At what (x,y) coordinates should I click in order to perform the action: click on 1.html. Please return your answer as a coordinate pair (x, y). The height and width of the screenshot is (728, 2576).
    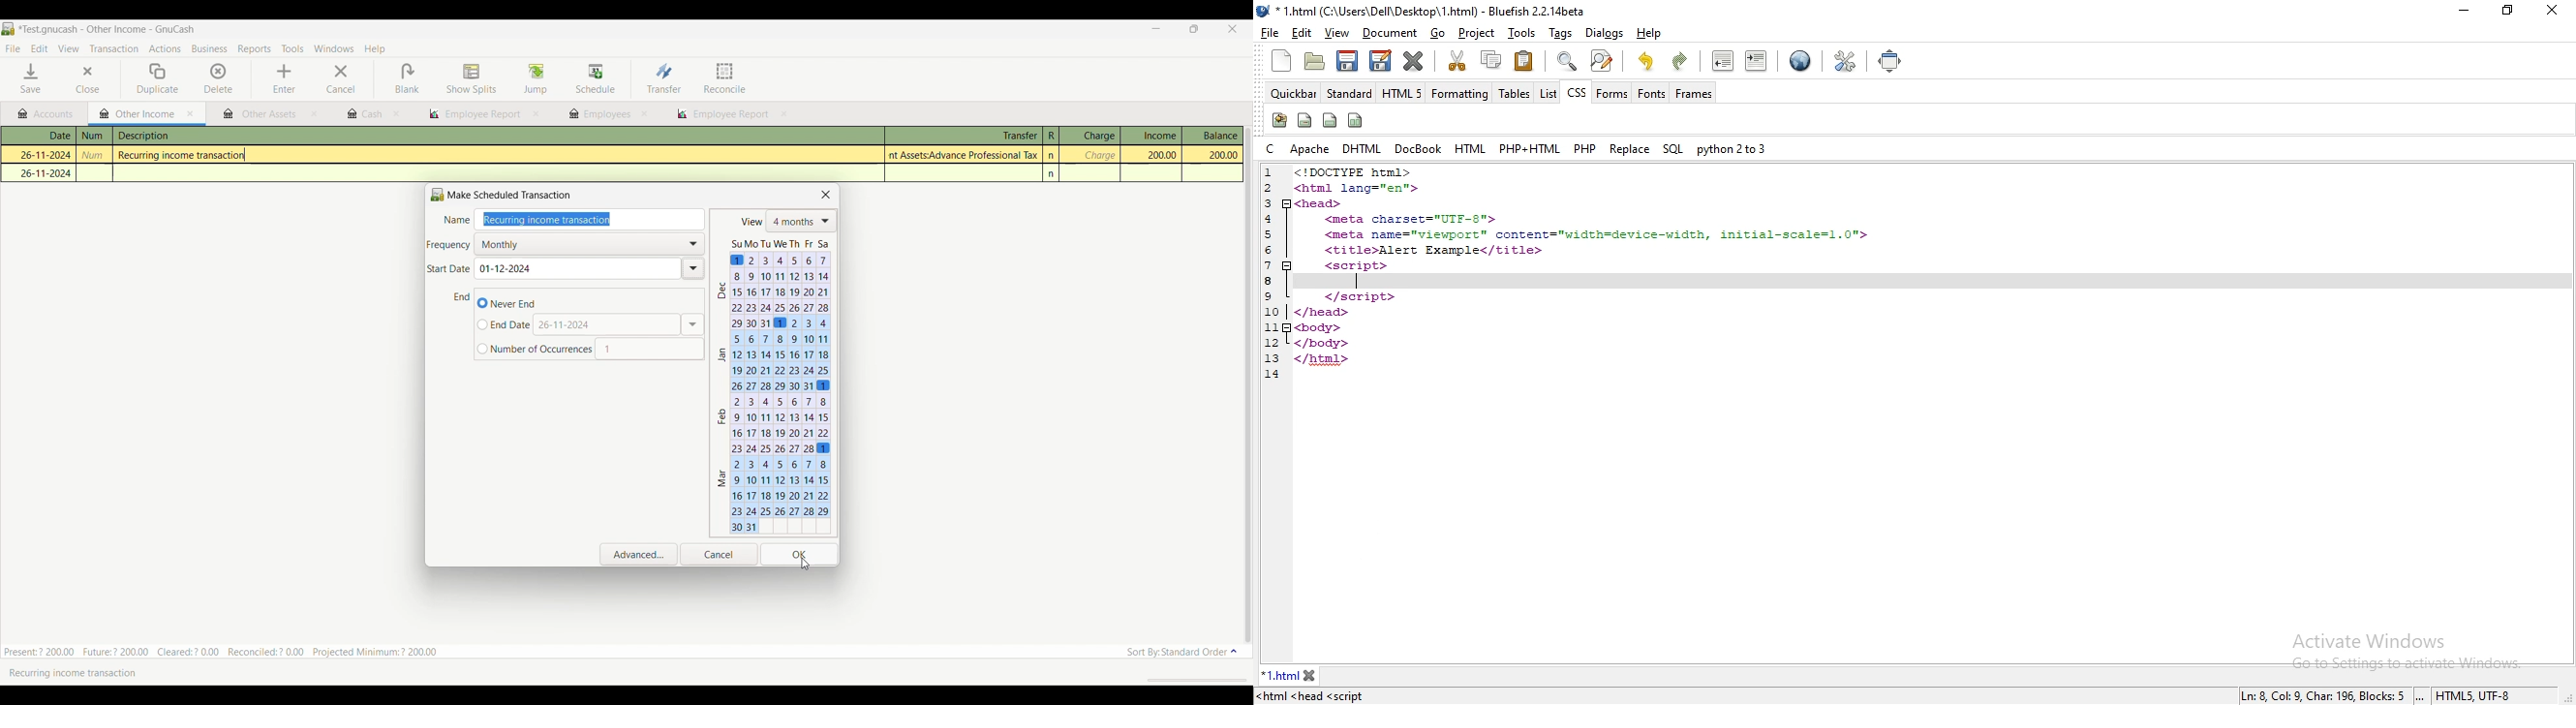
    Looking at the image, I should click on (1279, 675).